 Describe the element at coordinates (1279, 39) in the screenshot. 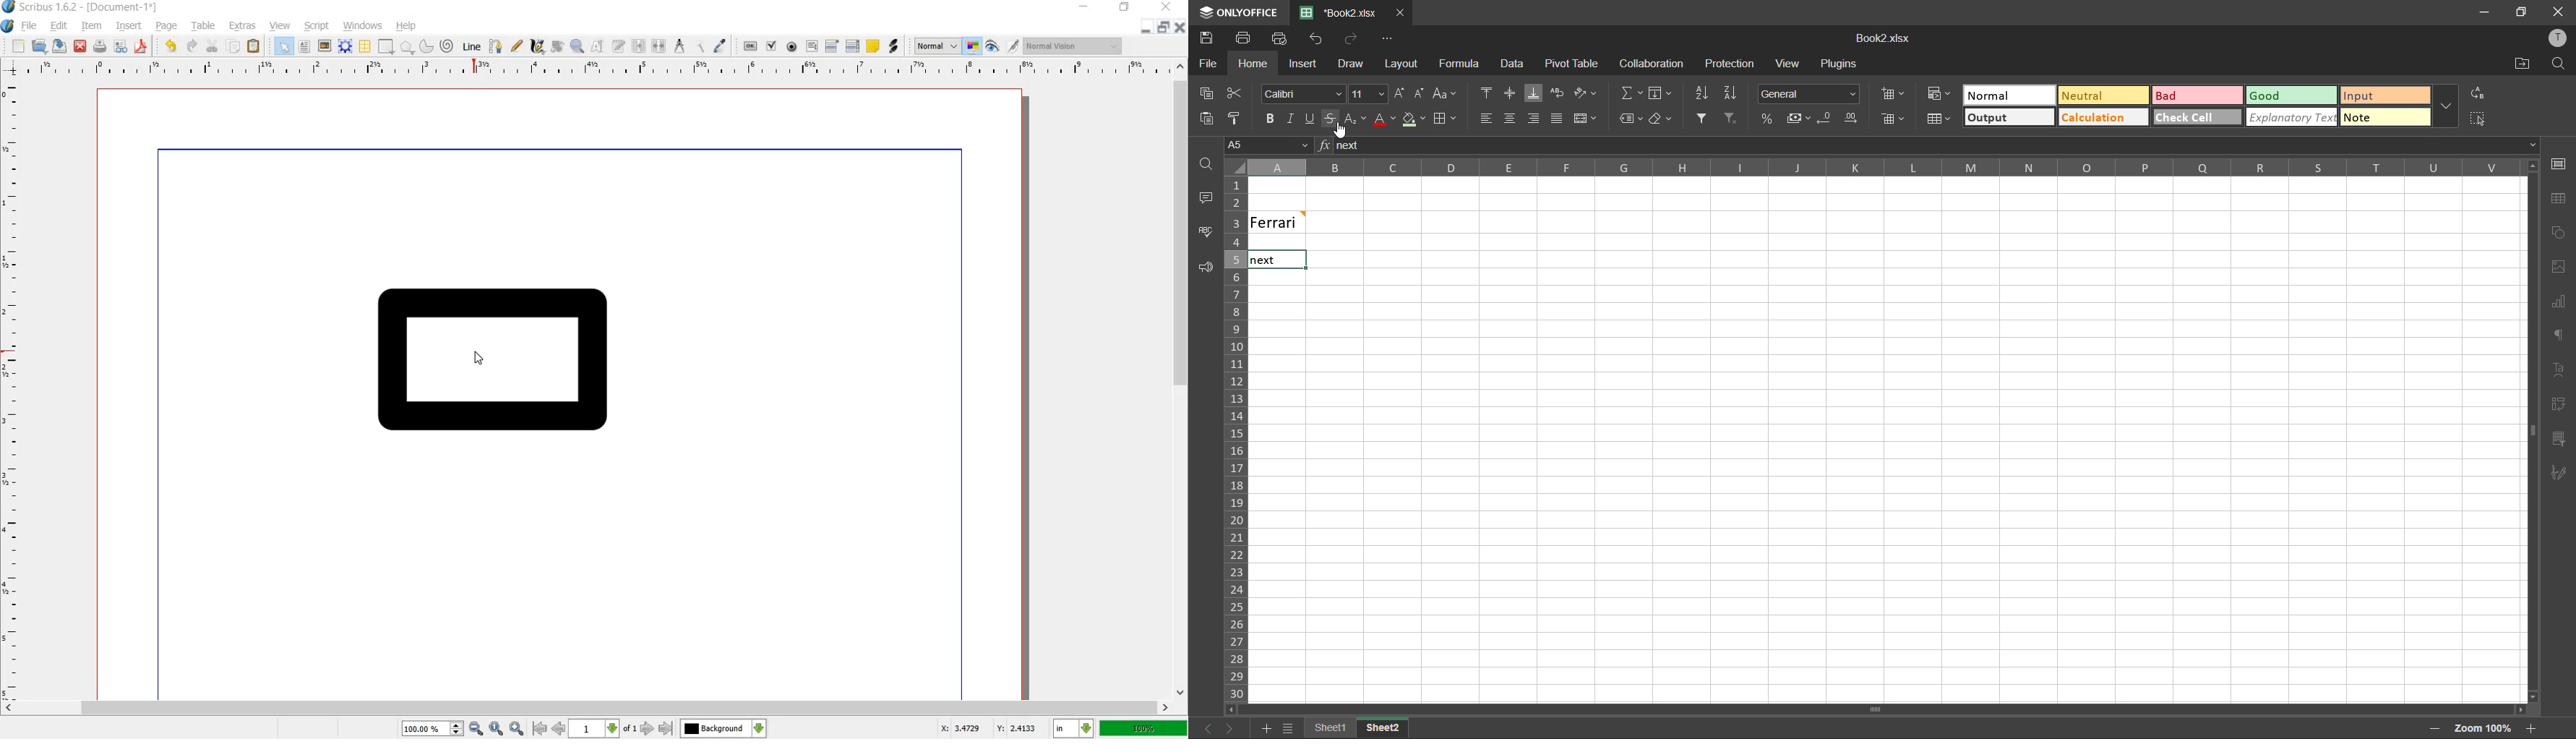

I see `quick print` at that location.